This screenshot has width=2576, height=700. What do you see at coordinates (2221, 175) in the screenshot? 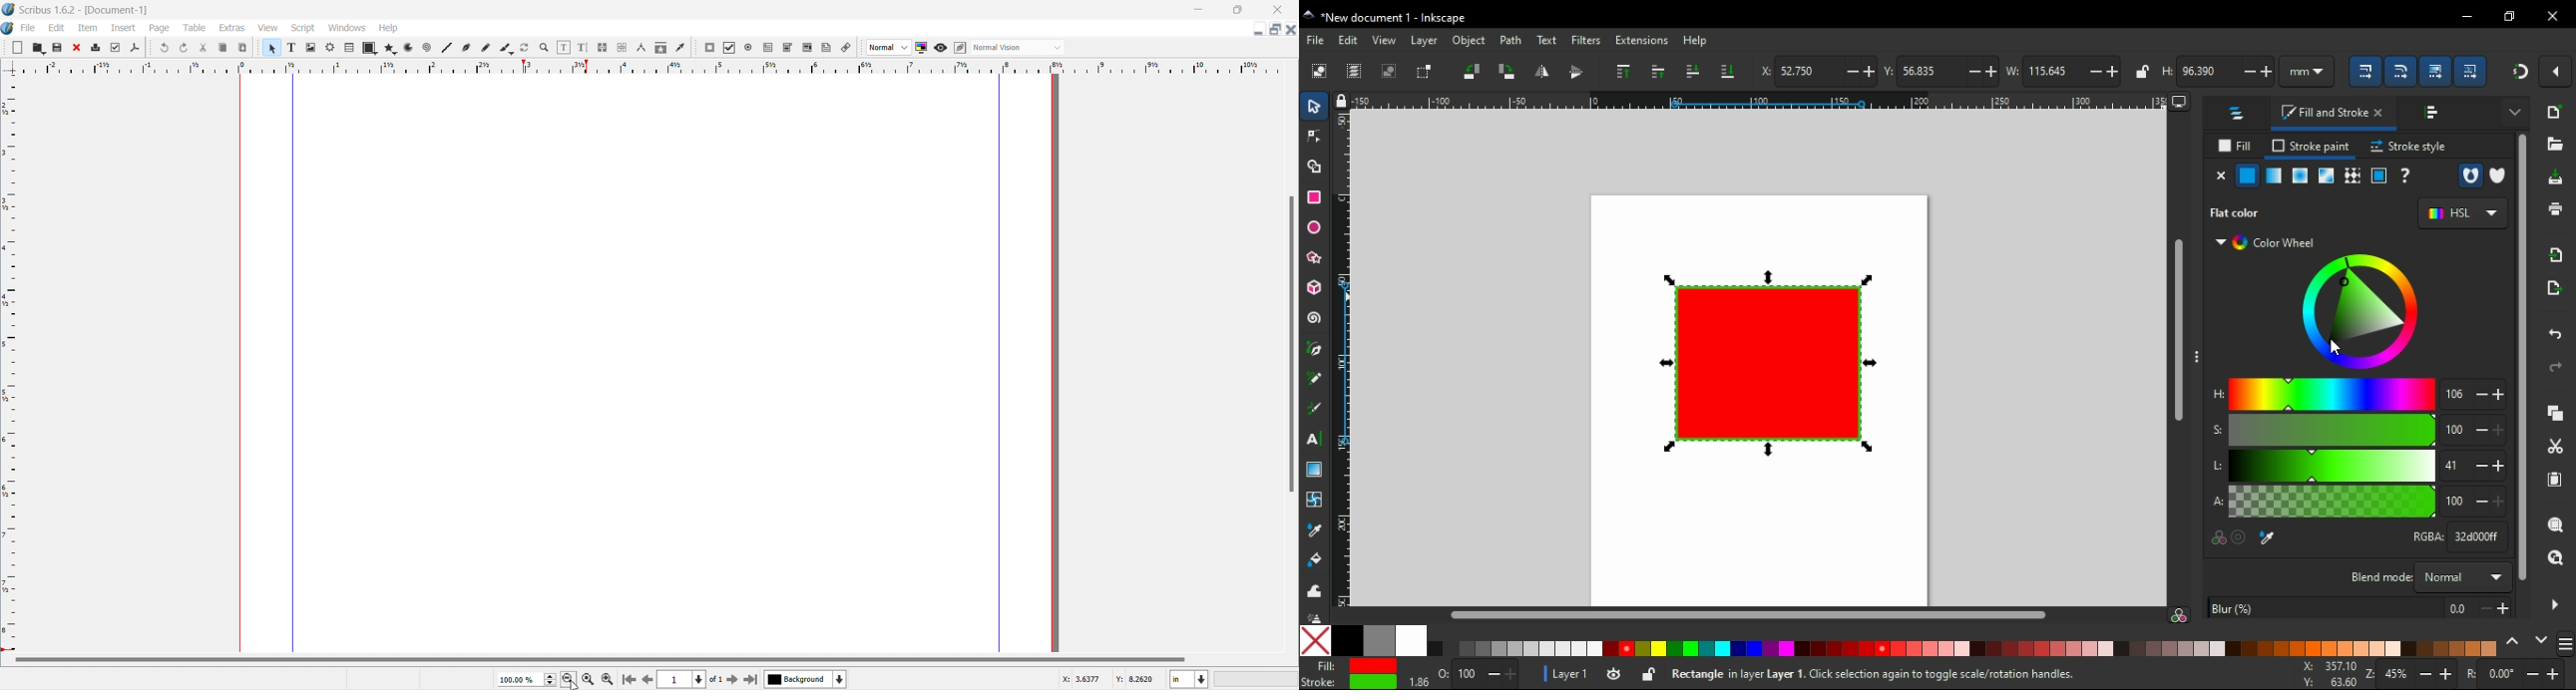
I see `none` at bounding box center [2221, 175].